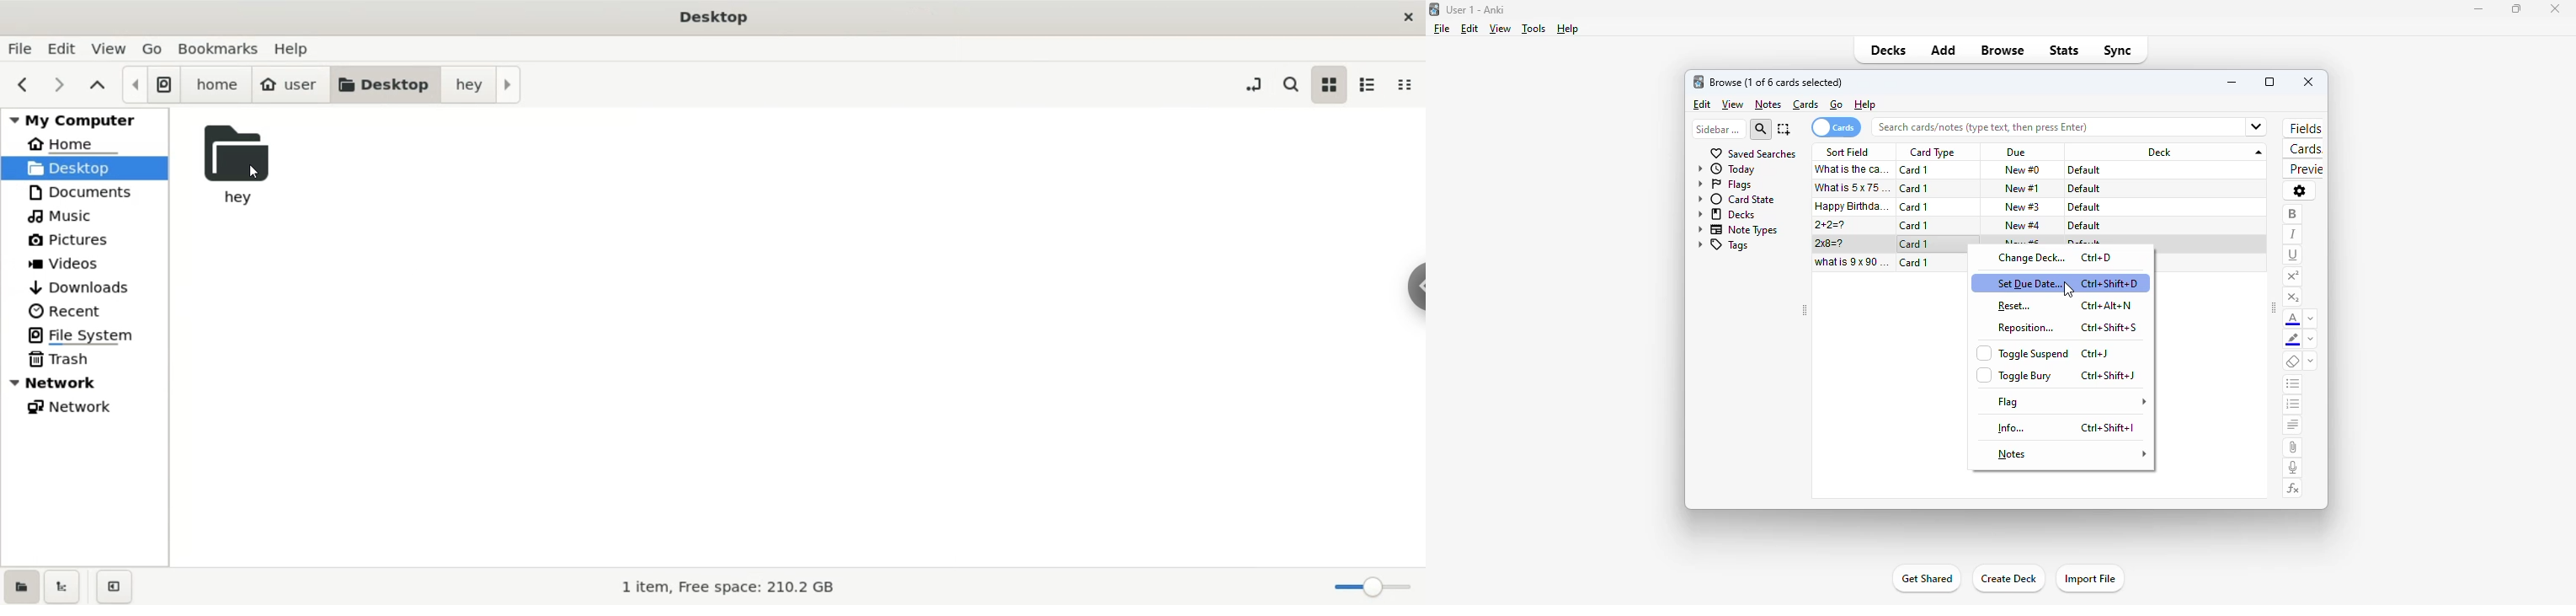 Image resolution: width=2576 pixels, height=616 pixels. Describe the element at coordinates (2293, 468) in the screenshot. I see `record audio` at that location.